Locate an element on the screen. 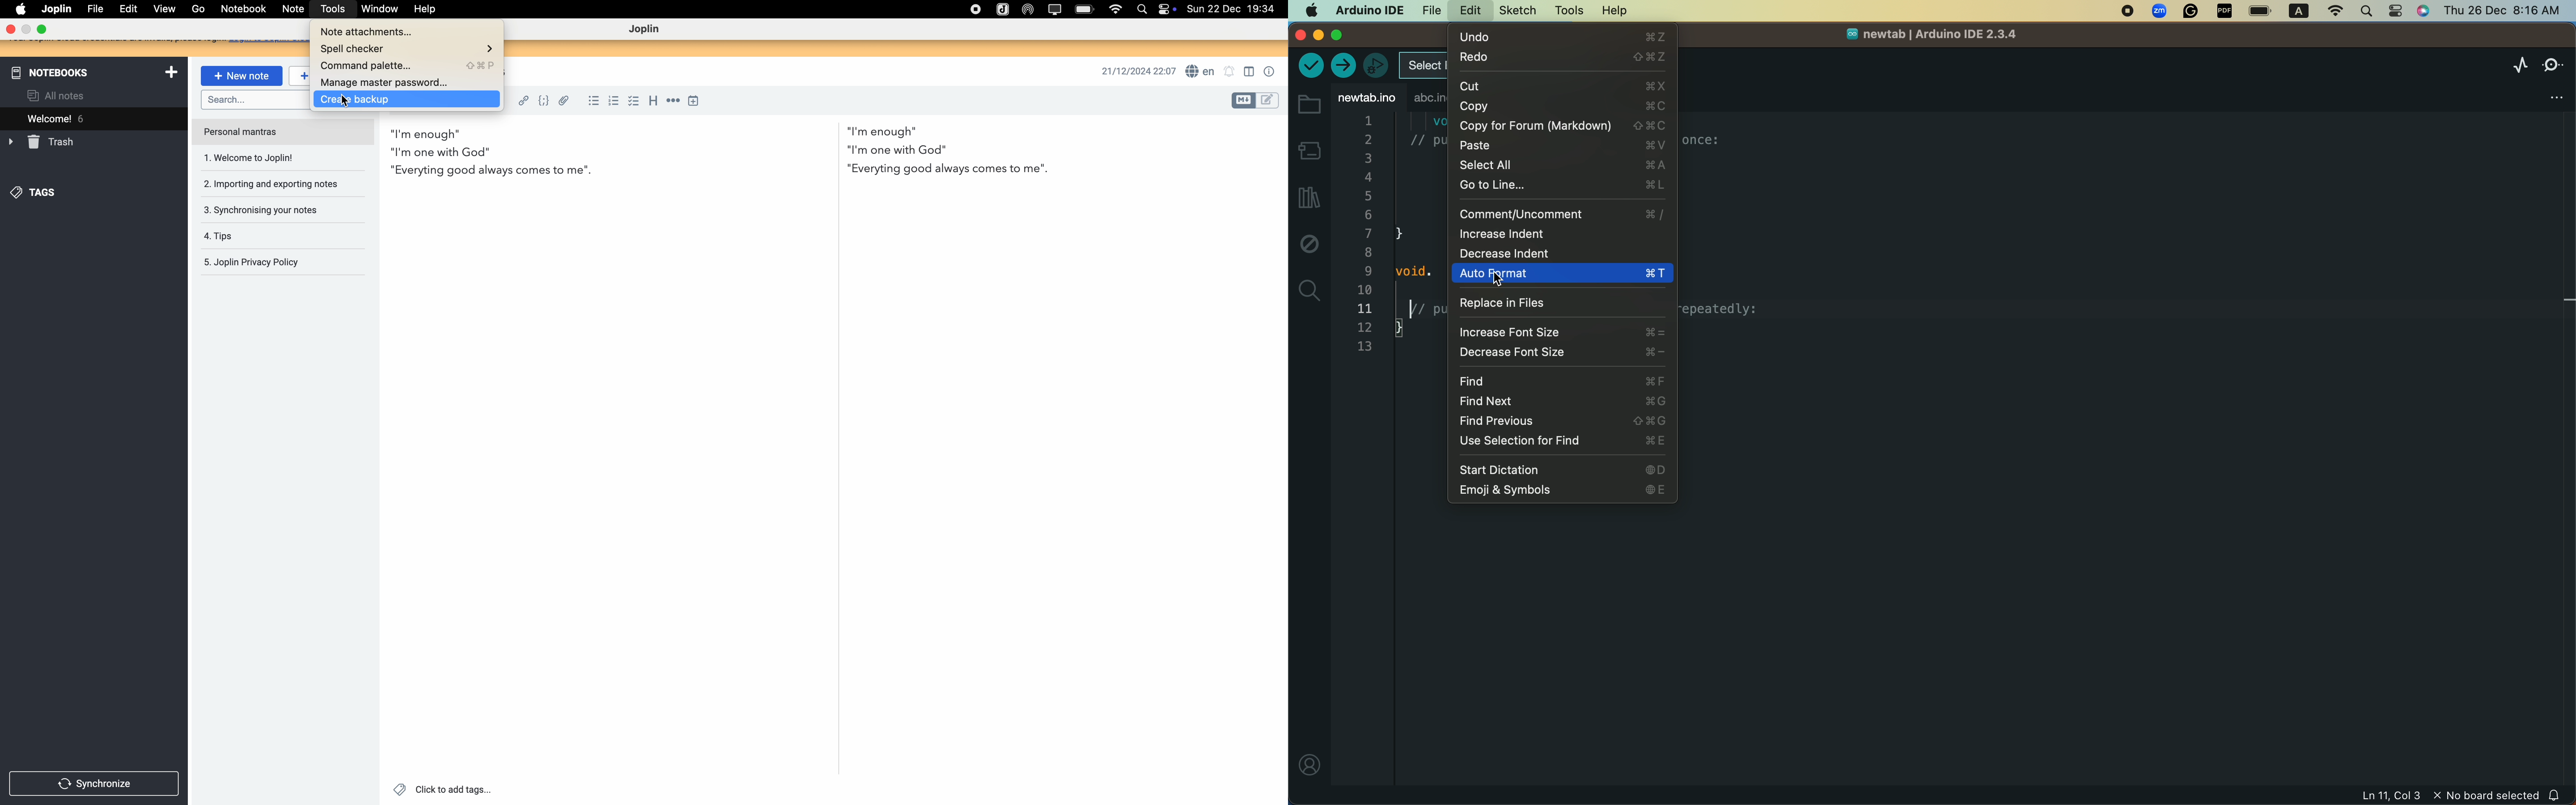 Image resolution: width=2576 pixels, height=812 pixels. spell checker is located at coordinates (1202, 71).